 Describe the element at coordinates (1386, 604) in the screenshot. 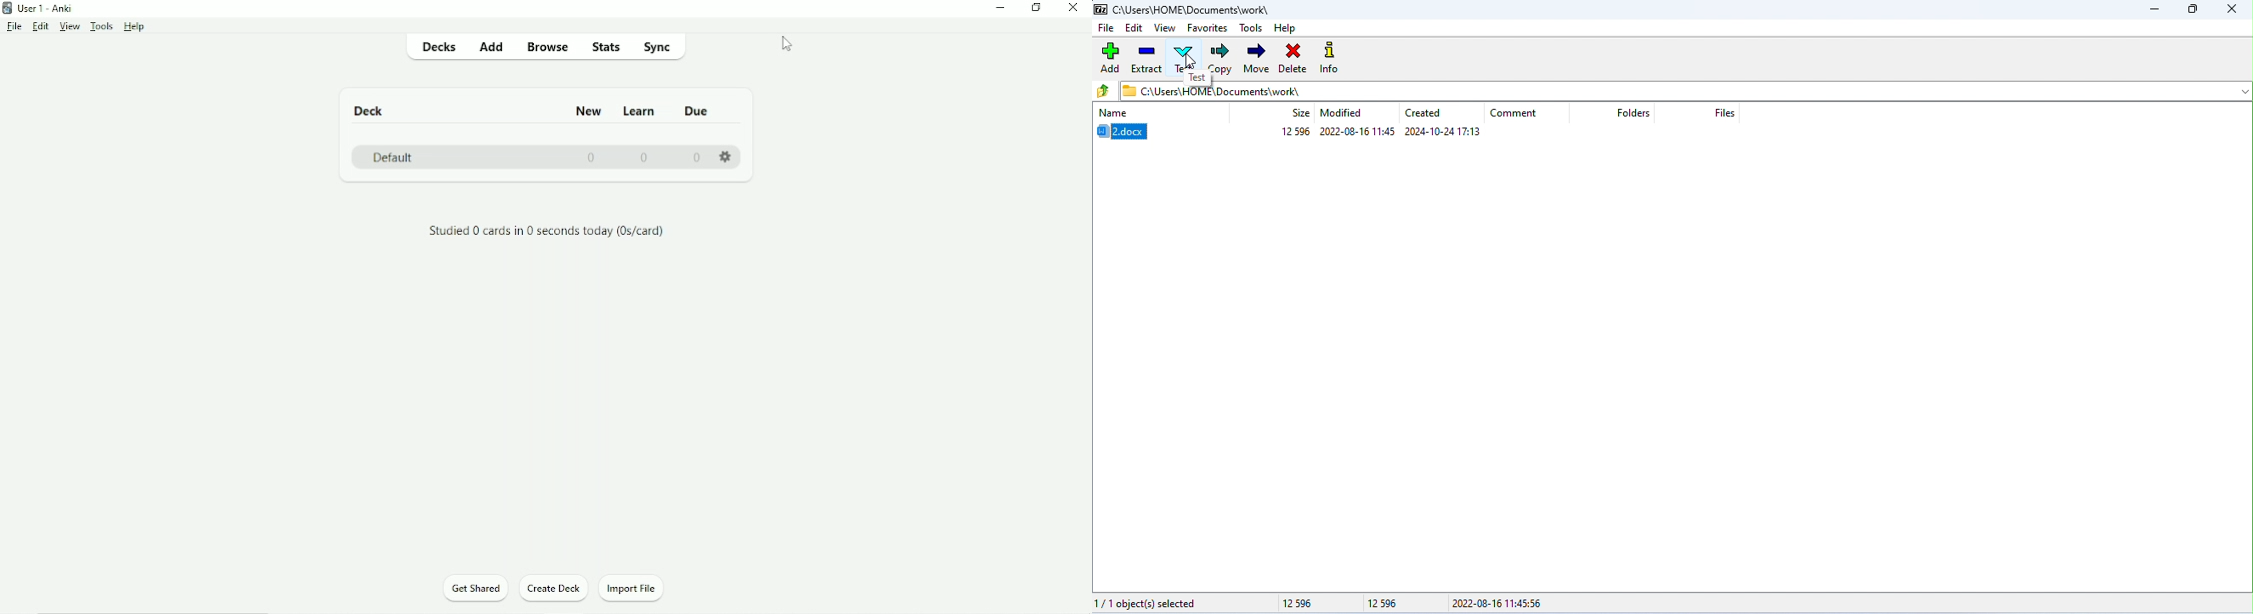

I see `12596` at that location.